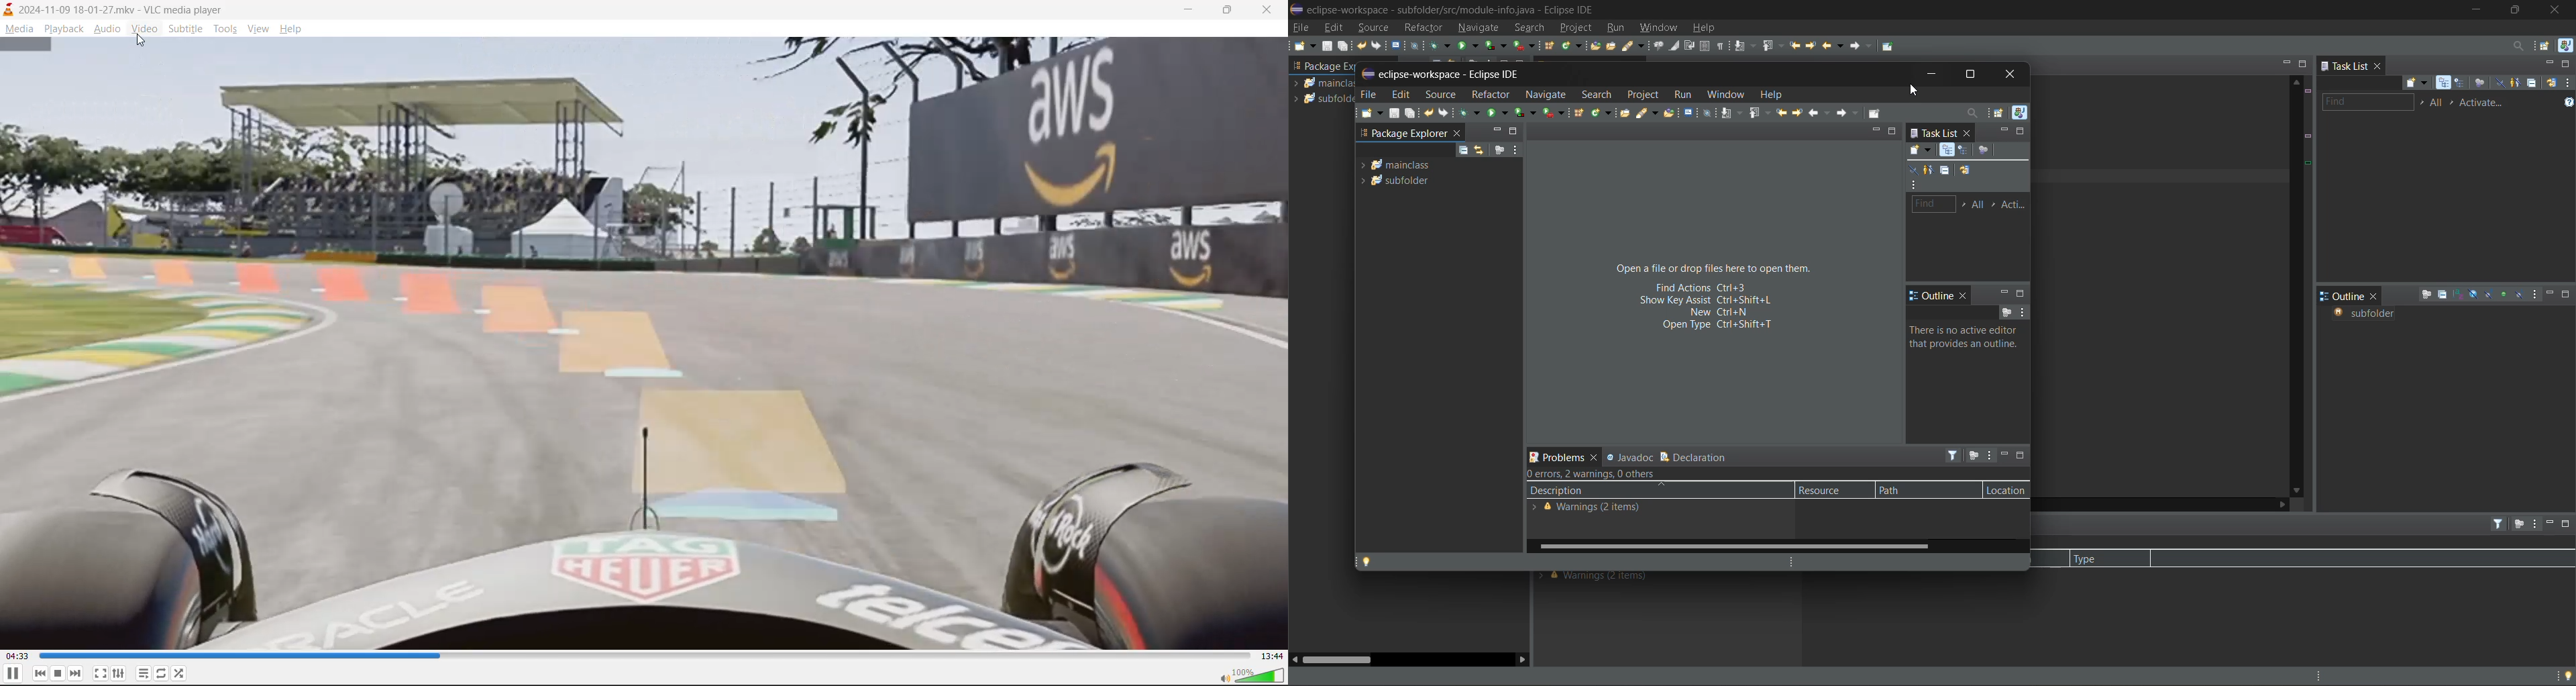  What do you see at coordinates (1332, 28) in the screenshot?
I see `edit` at bounding box center [1332, 28].